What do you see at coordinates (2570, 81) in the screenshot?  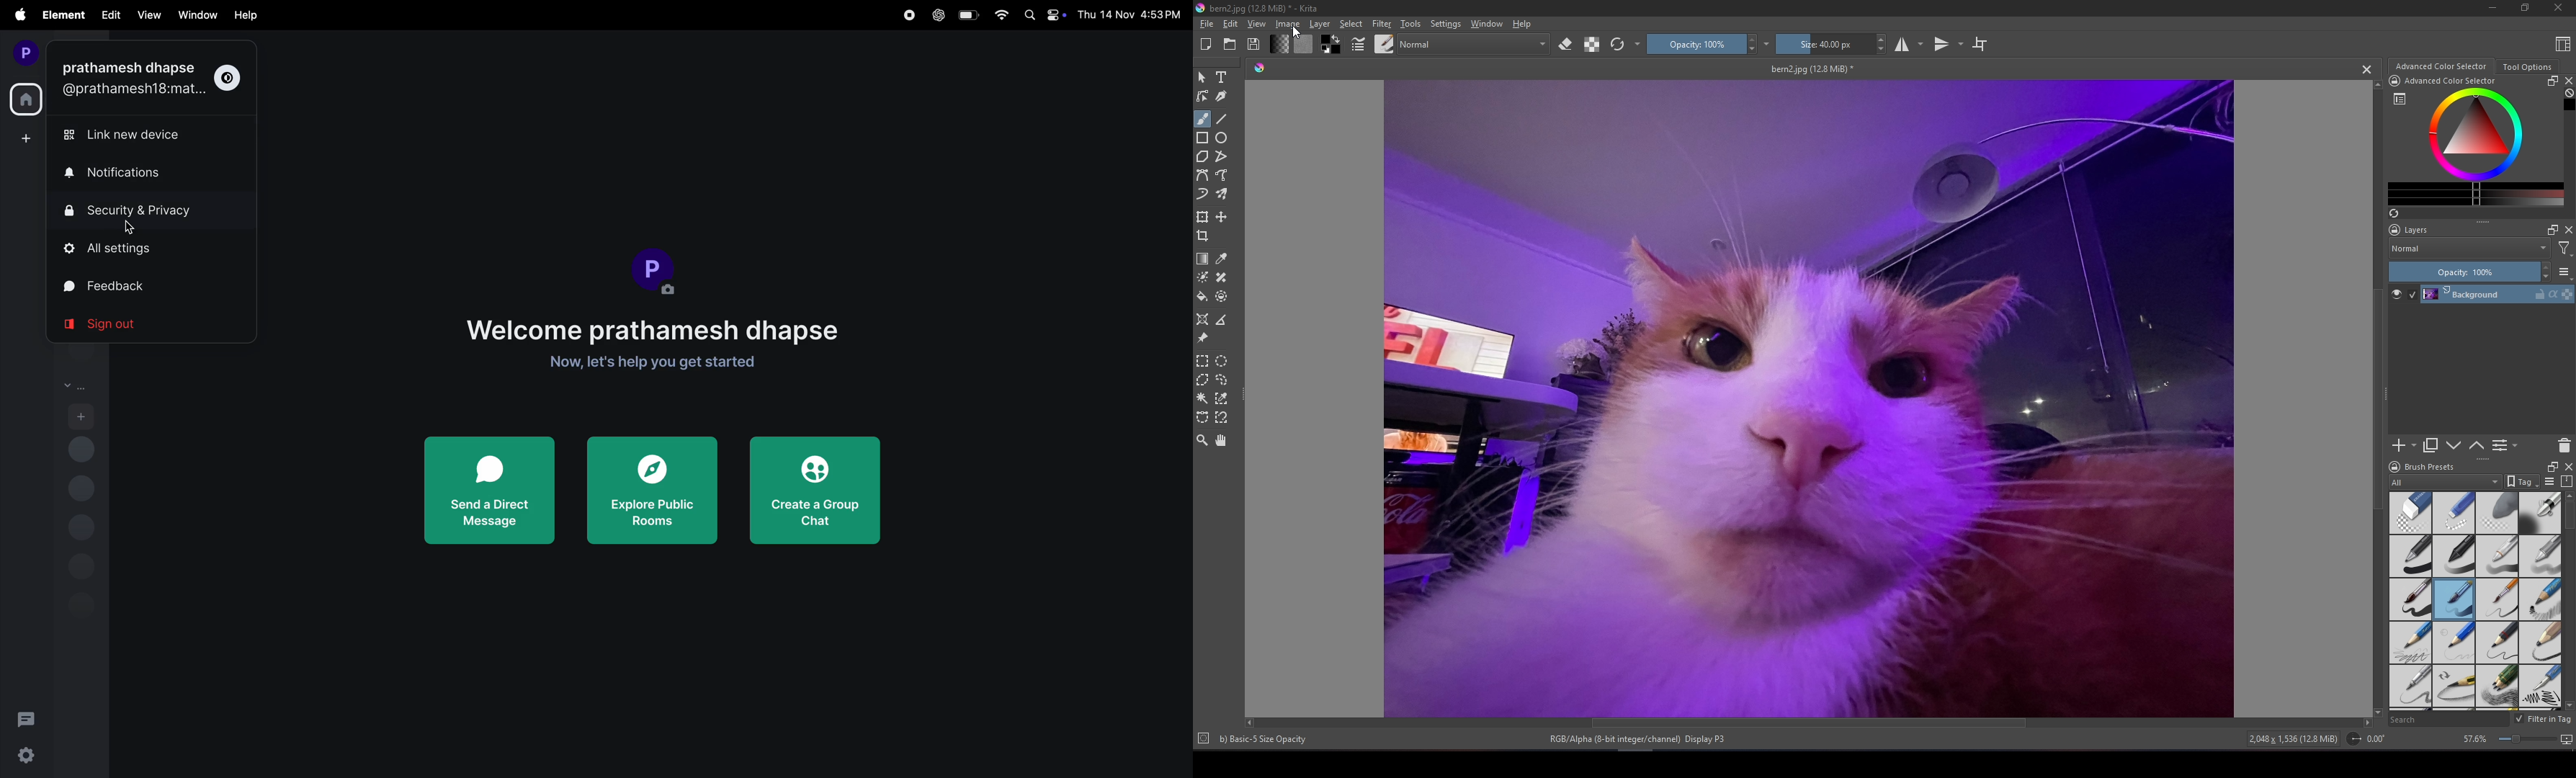 I see `Close docker` at bounding box center [2570, 81].